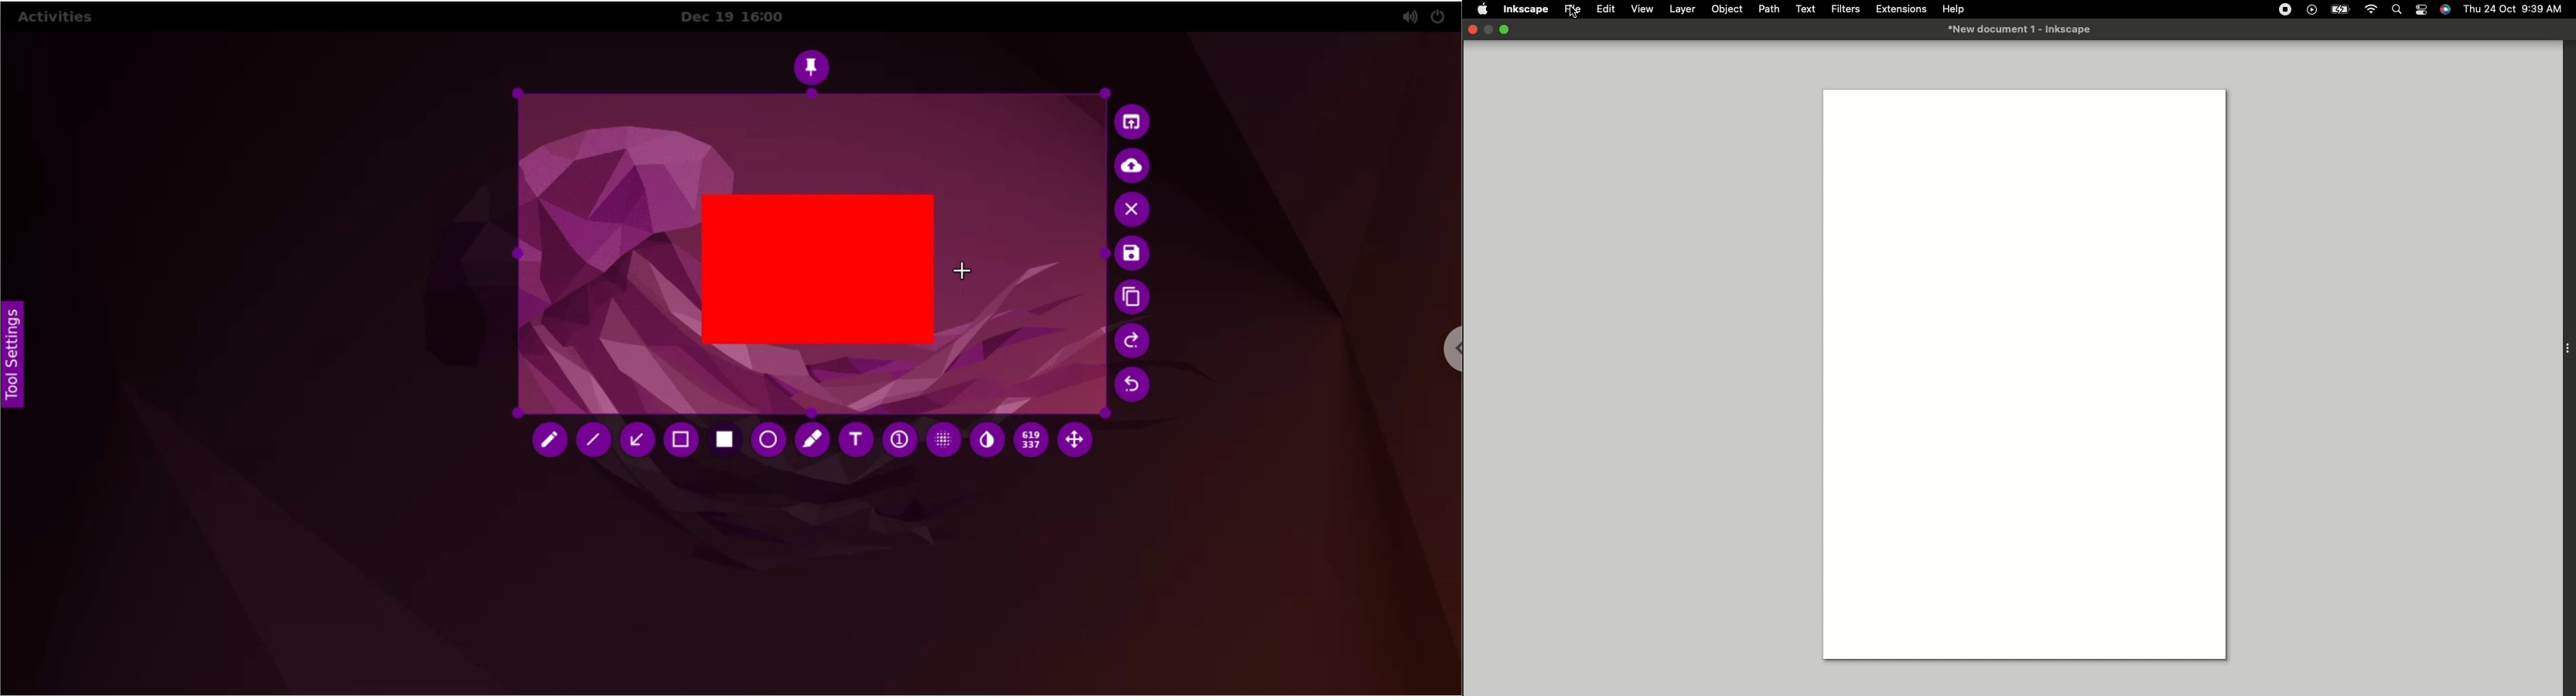 This screenshot has width=2576, height=700. I want to click on Voice control, so click(2446, 9).